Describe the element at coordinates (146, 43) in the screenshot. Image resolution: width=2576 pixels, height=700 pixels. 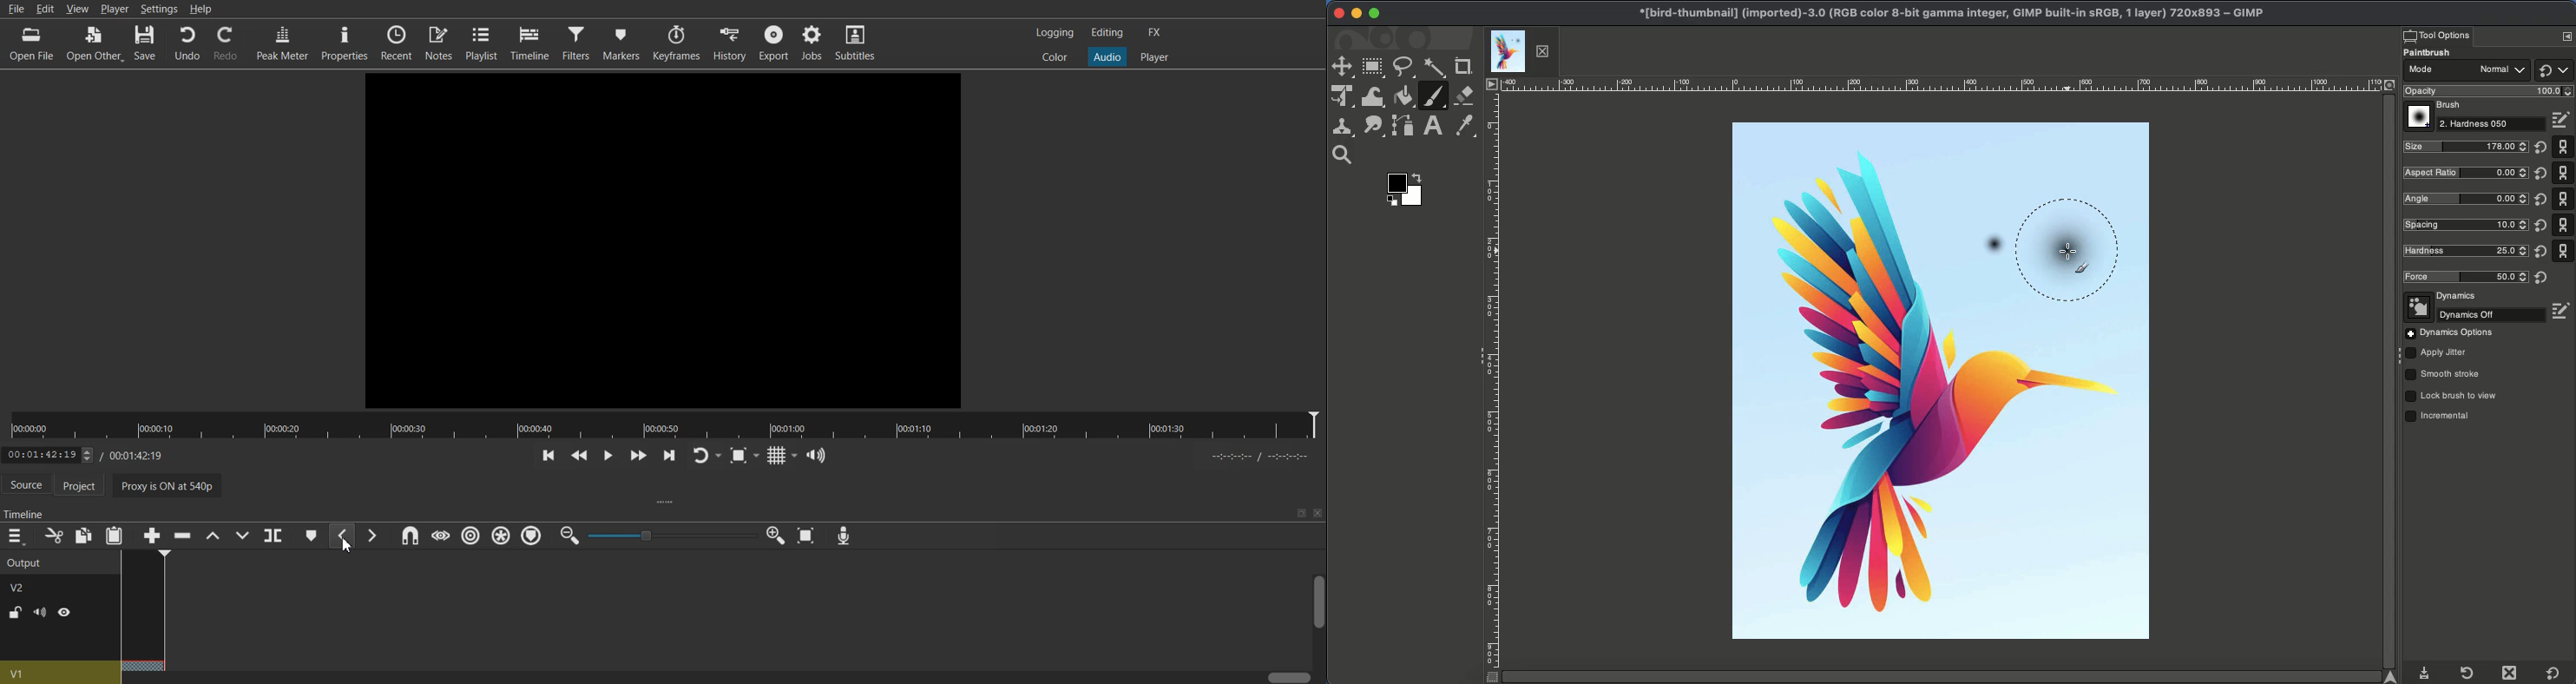
I see `Save` at that location.